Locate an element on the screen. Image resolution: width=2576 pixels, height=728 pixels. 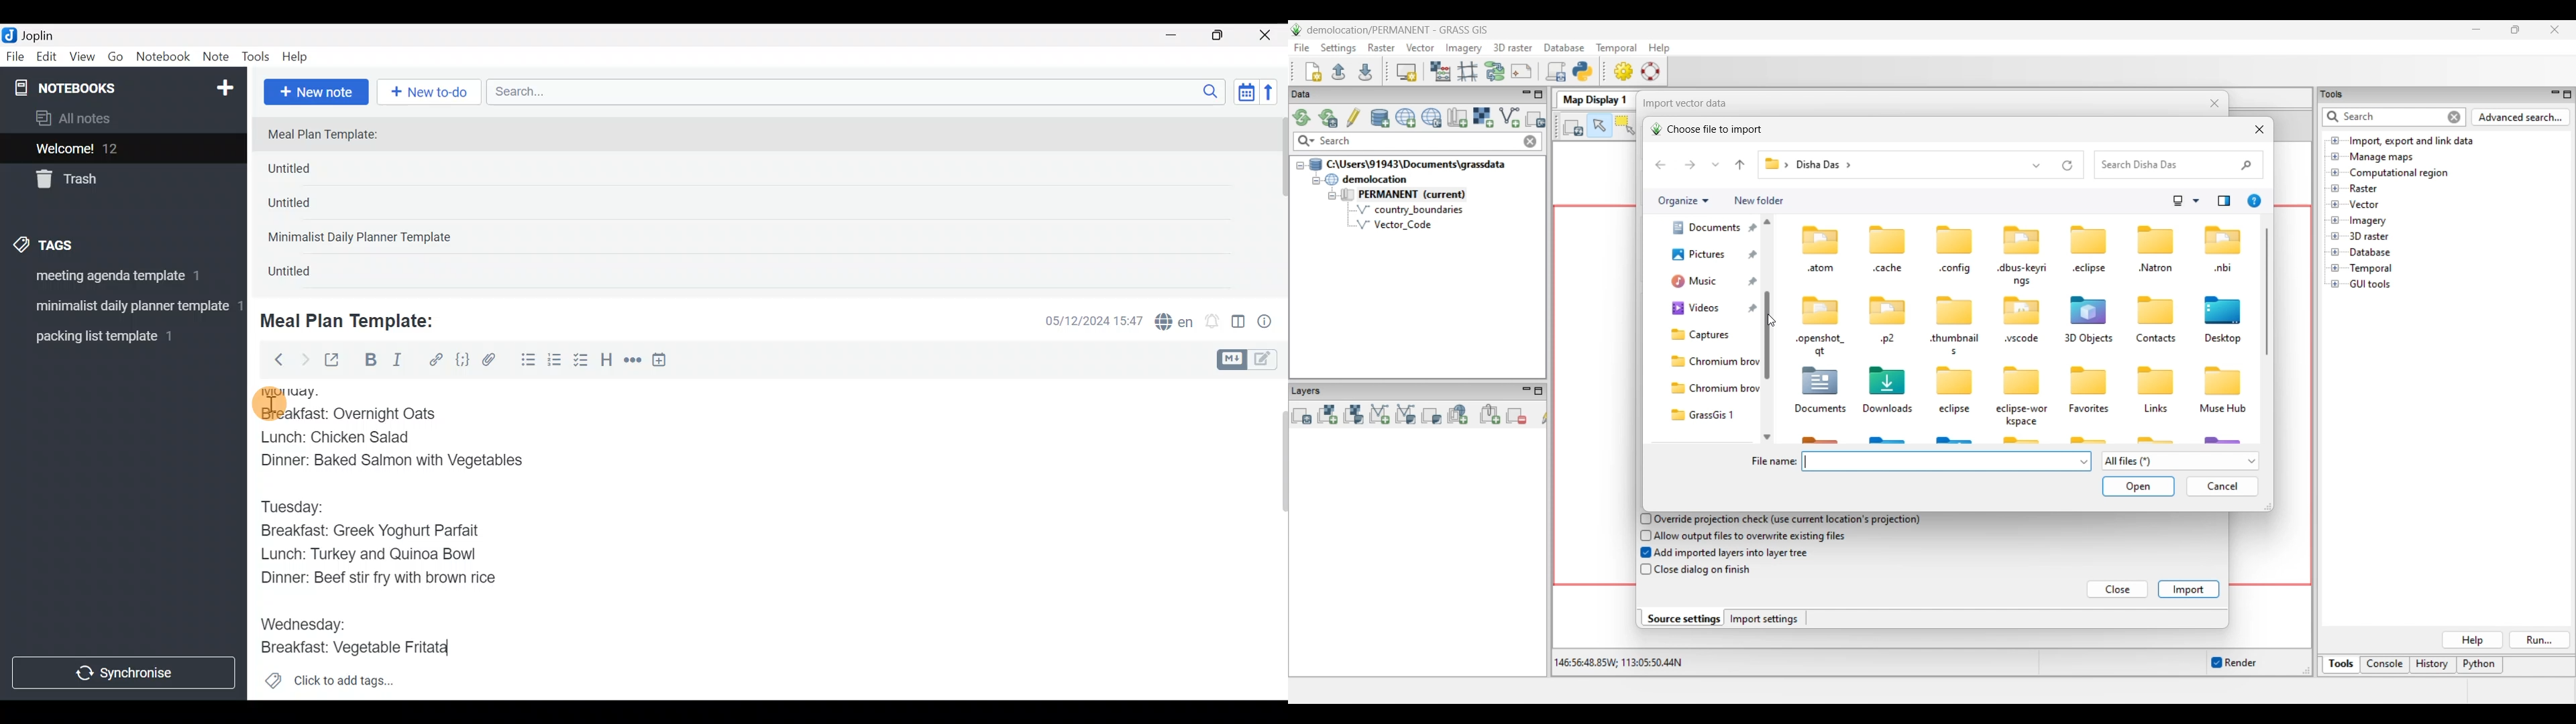
Tag 1 is located at coordinates (119, 280).